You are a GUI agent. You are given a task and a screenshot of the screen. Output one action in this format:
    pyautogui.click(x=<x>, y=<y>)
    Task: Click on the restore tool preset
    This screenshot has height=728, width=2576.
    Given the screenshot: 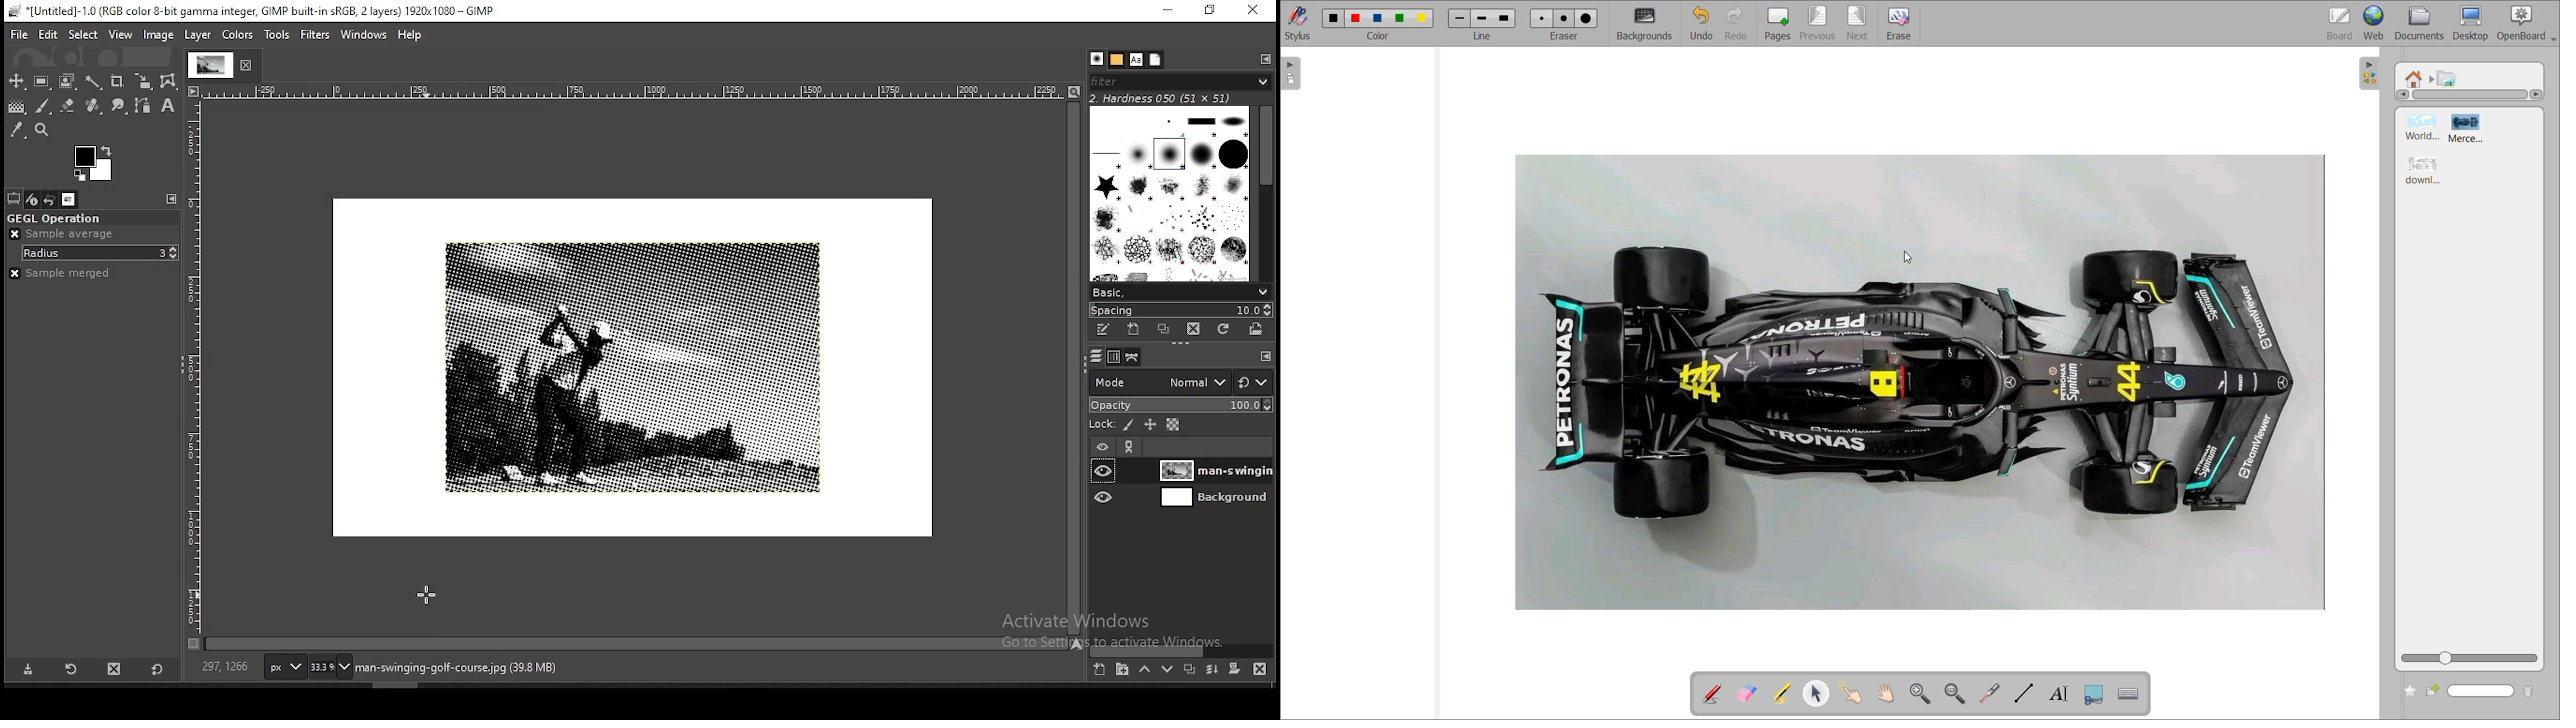 What is the action you would take?
    pyautogui.click(x=69, y=669)
    